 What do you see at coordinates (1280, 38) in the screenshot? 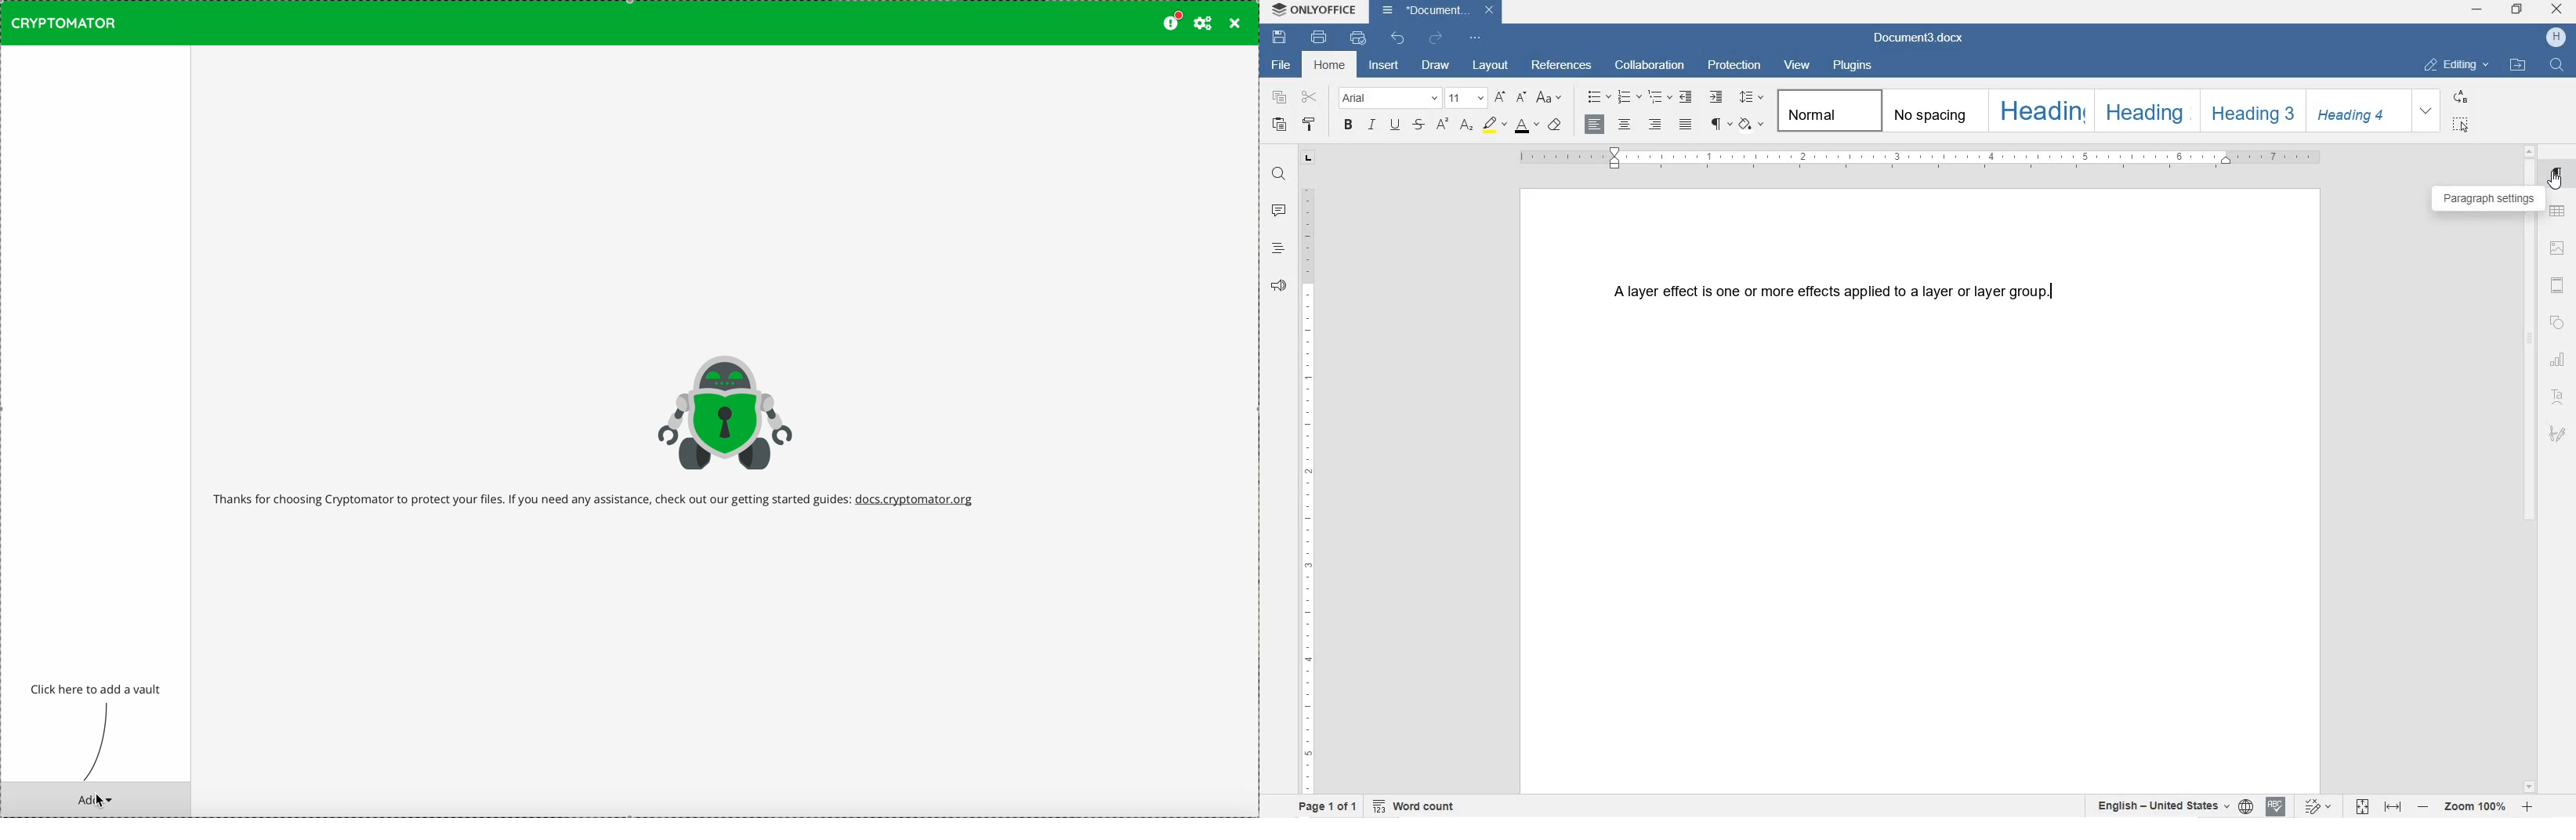
I see `SAVE` at bounding box center [1280, 38].